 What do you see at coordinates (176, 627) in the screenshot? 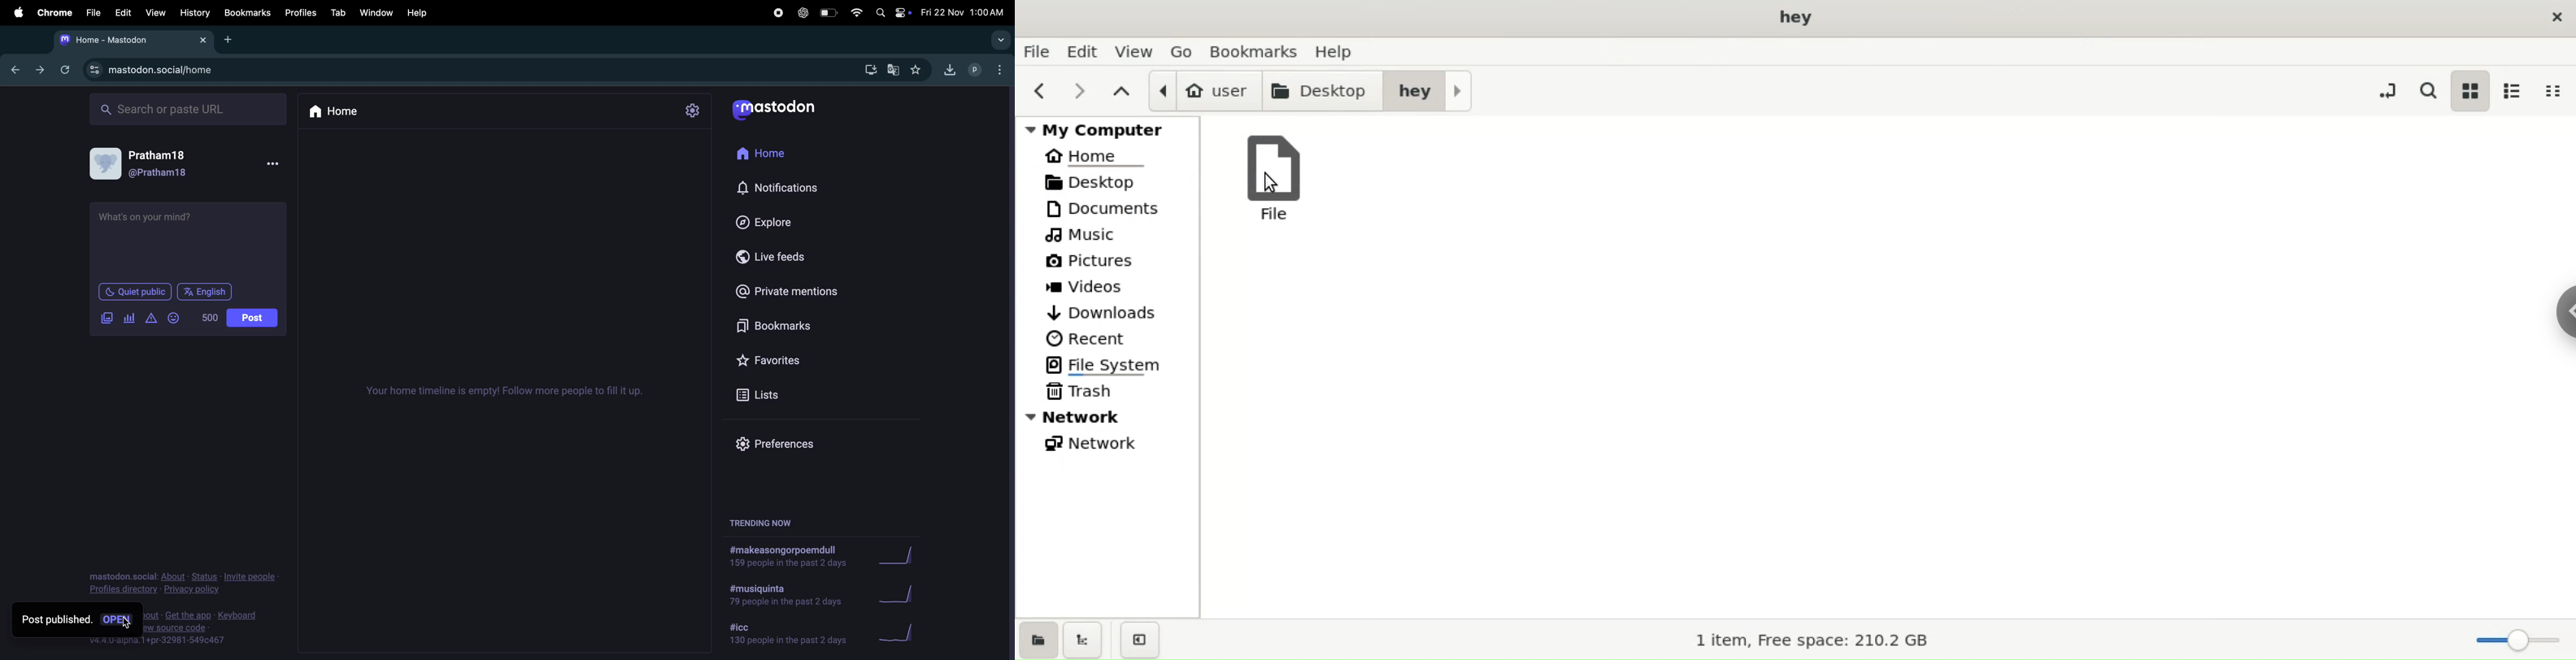
I see `source code` at bounding box center [176, 627].